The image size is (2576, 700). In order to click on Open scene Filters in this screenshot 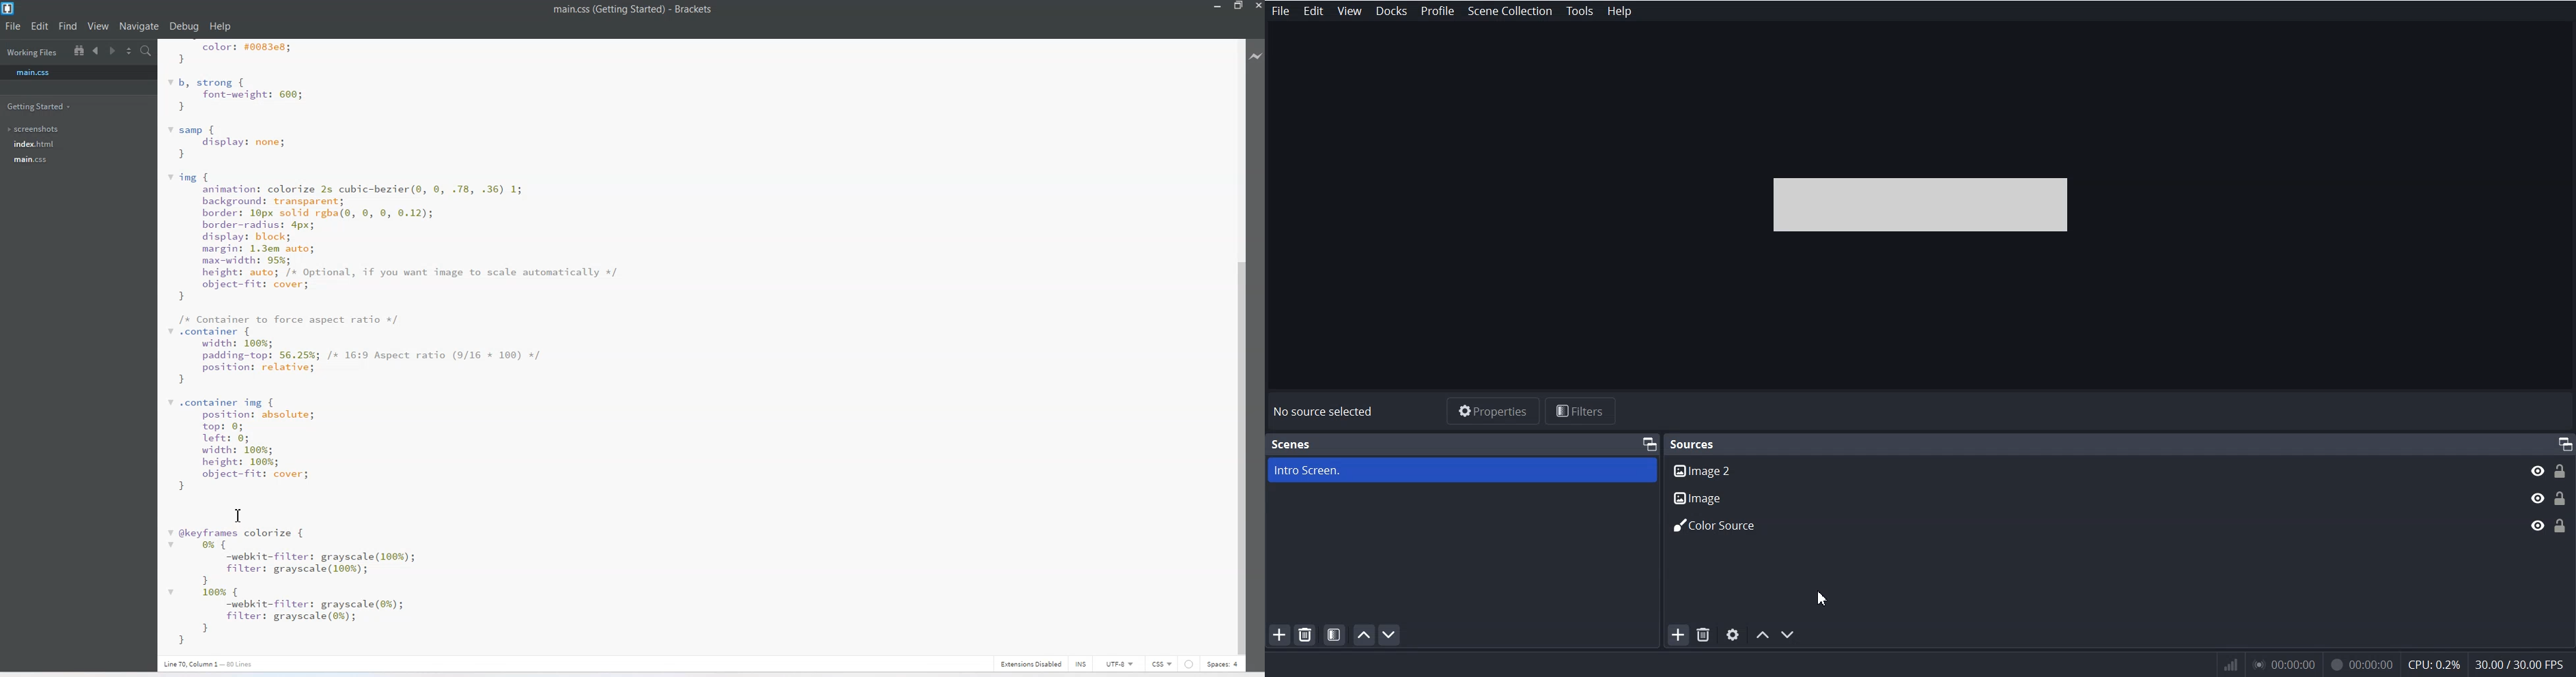, I will do `click(1335, 634)`.